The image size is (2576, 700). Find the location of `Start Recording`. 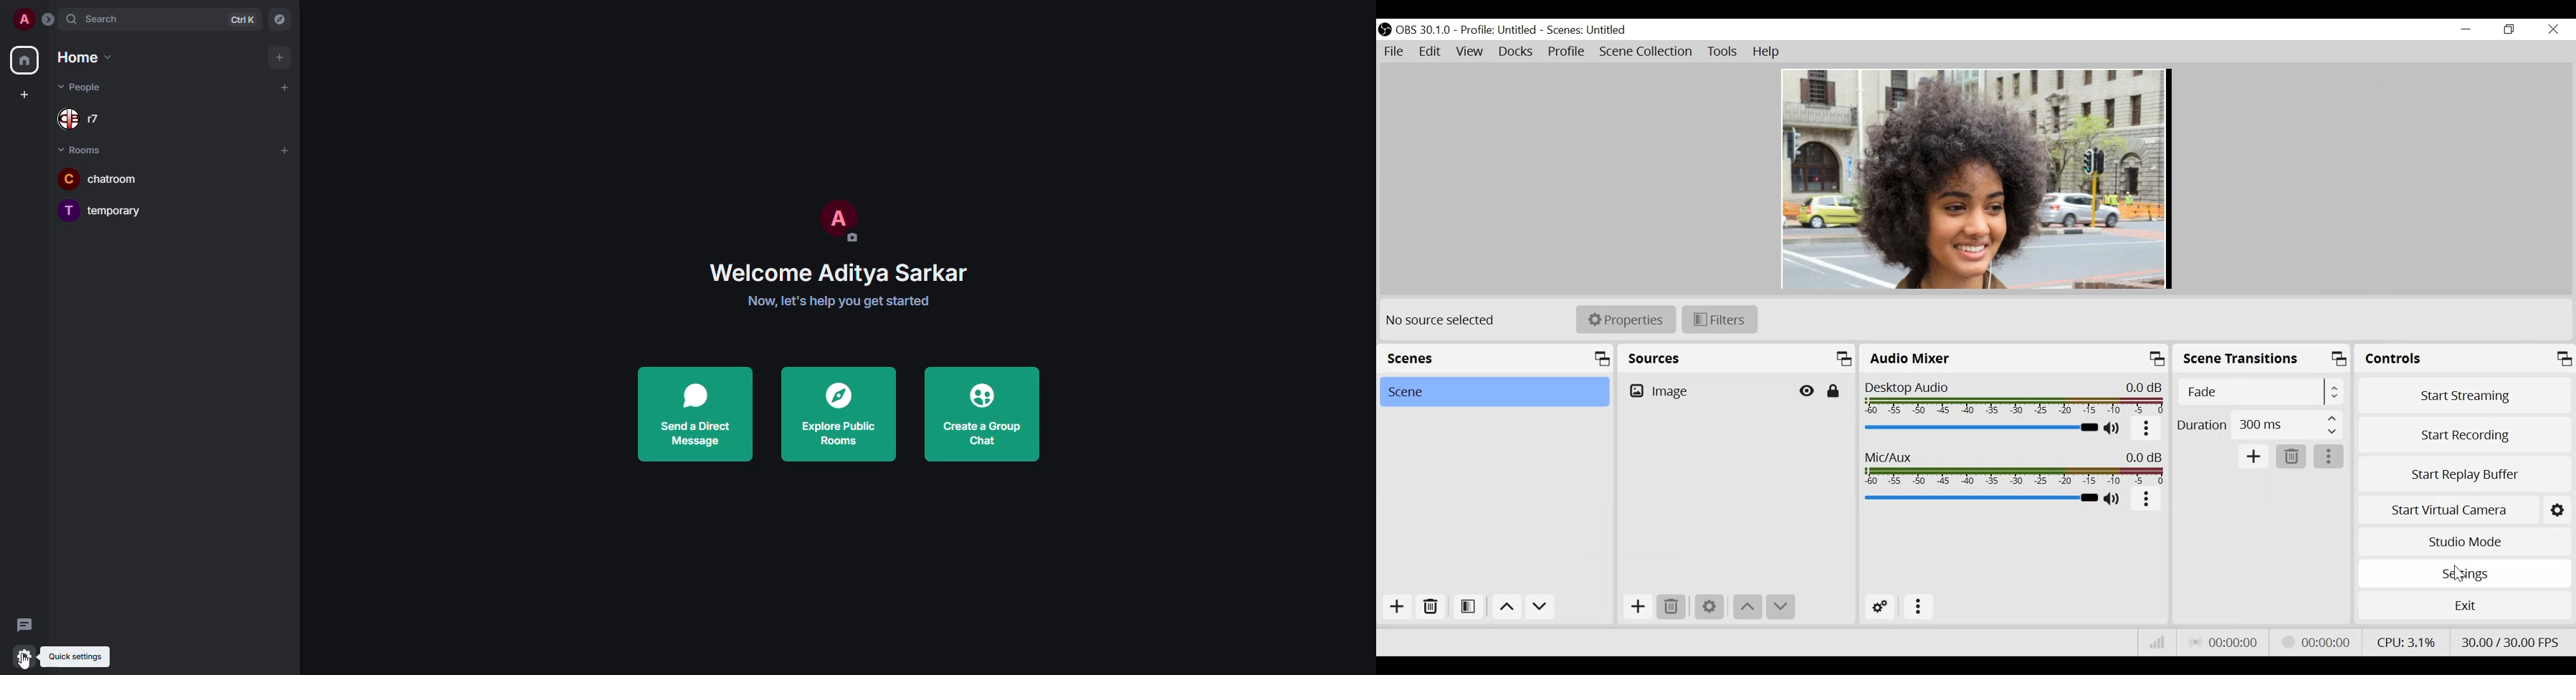

Start Recording is located at coordinates (2463, 434).